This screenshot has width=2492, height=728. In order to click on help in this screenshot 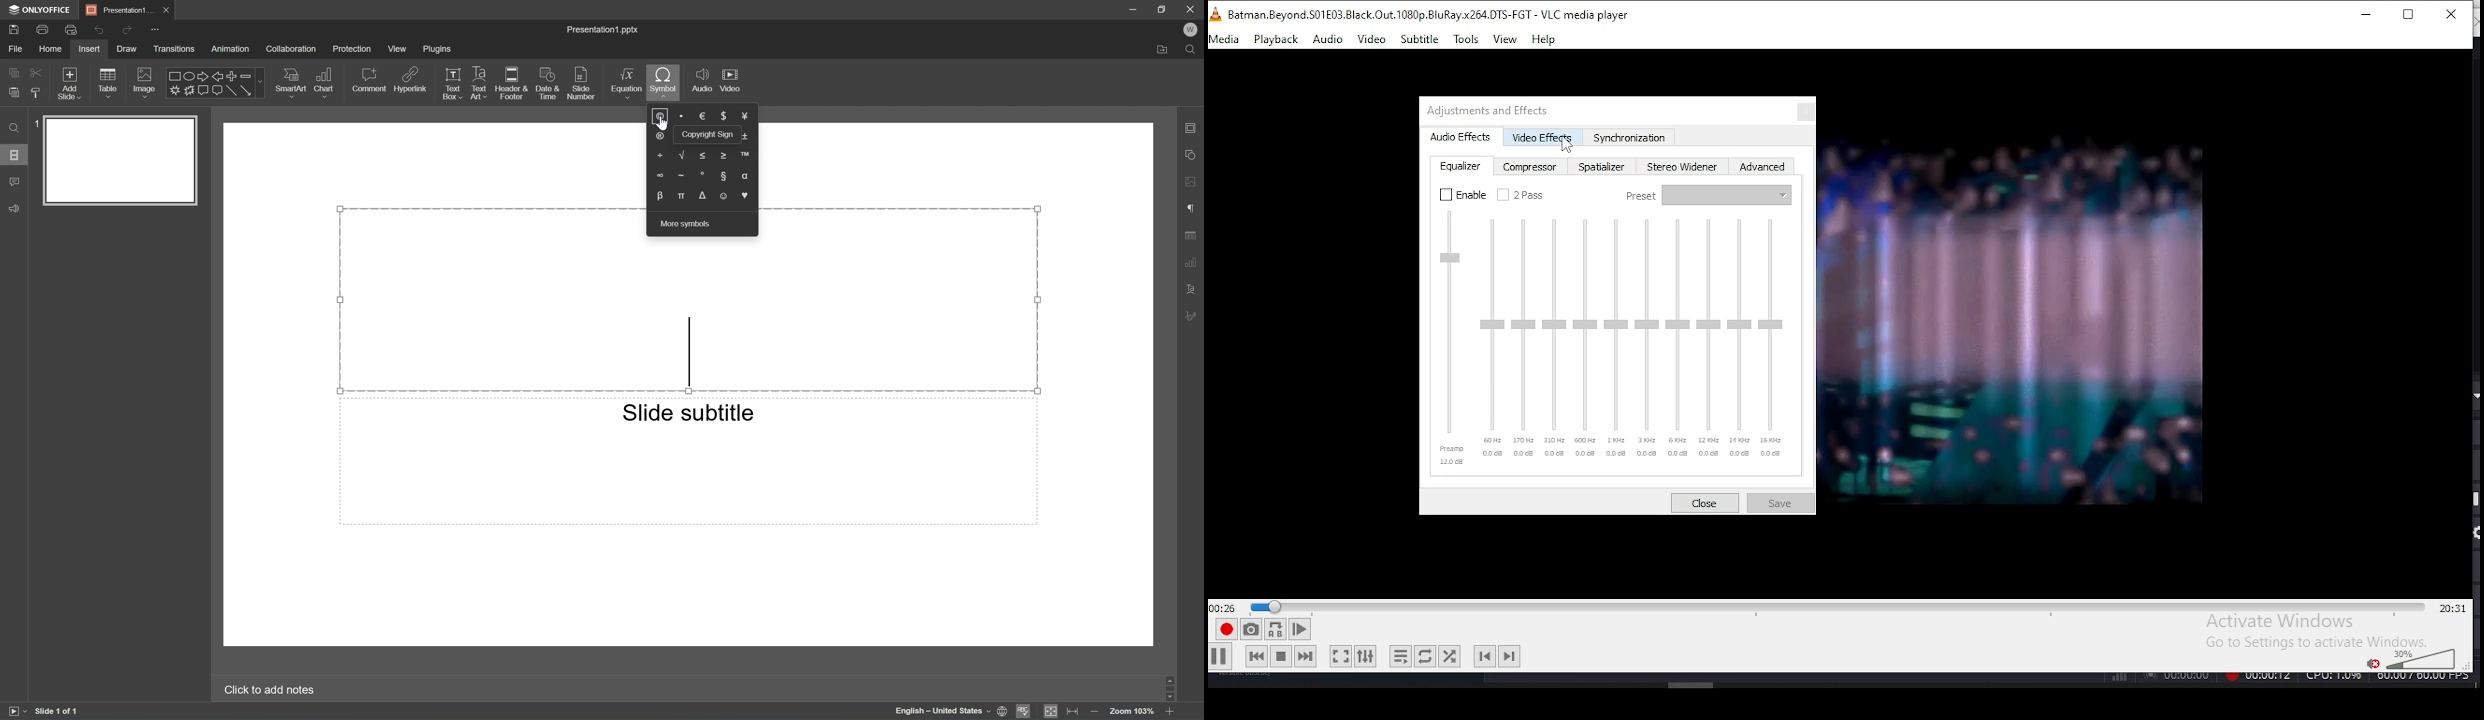, I will do `click(1543, 39)`.